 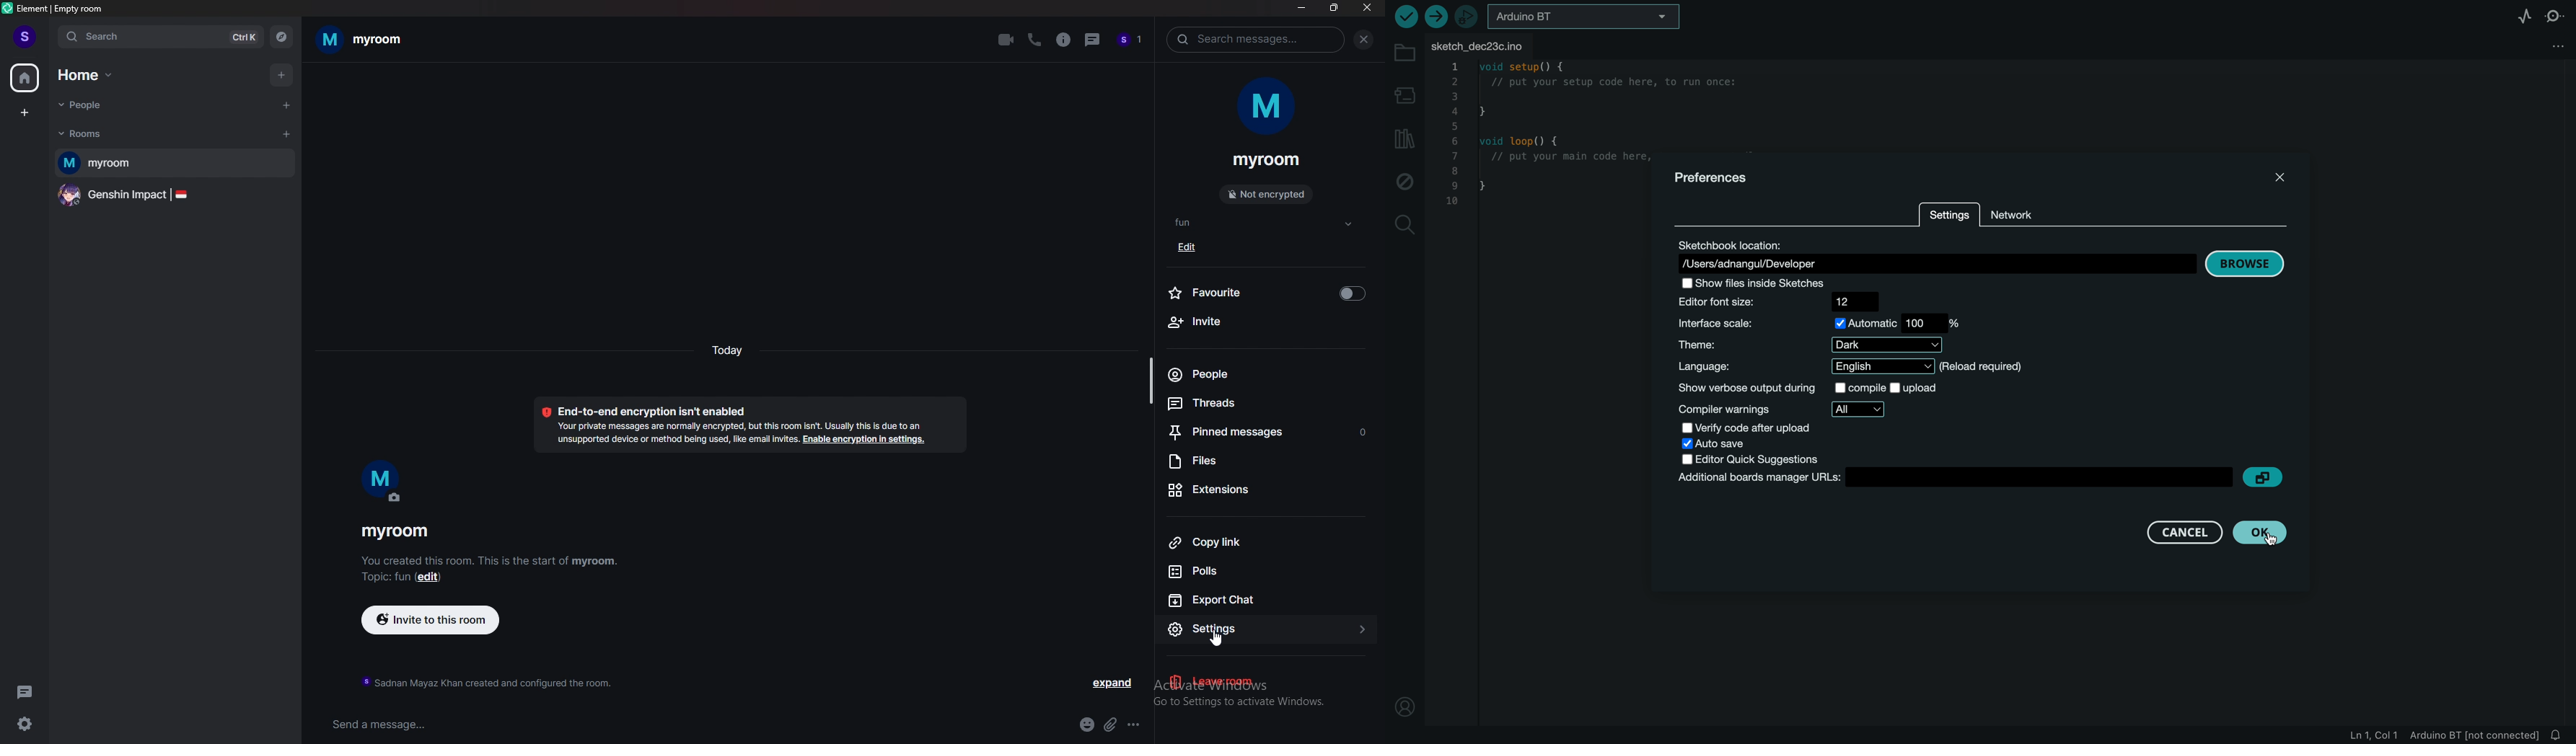 What do you see at coordinates (742, 425) in the screenshot?
I see `Encryption enabled Messages in this room are end-to-end encrypted. When people join, you can verify them in their profile, just tap on their profile picture.` at bounding box center [742, 425].